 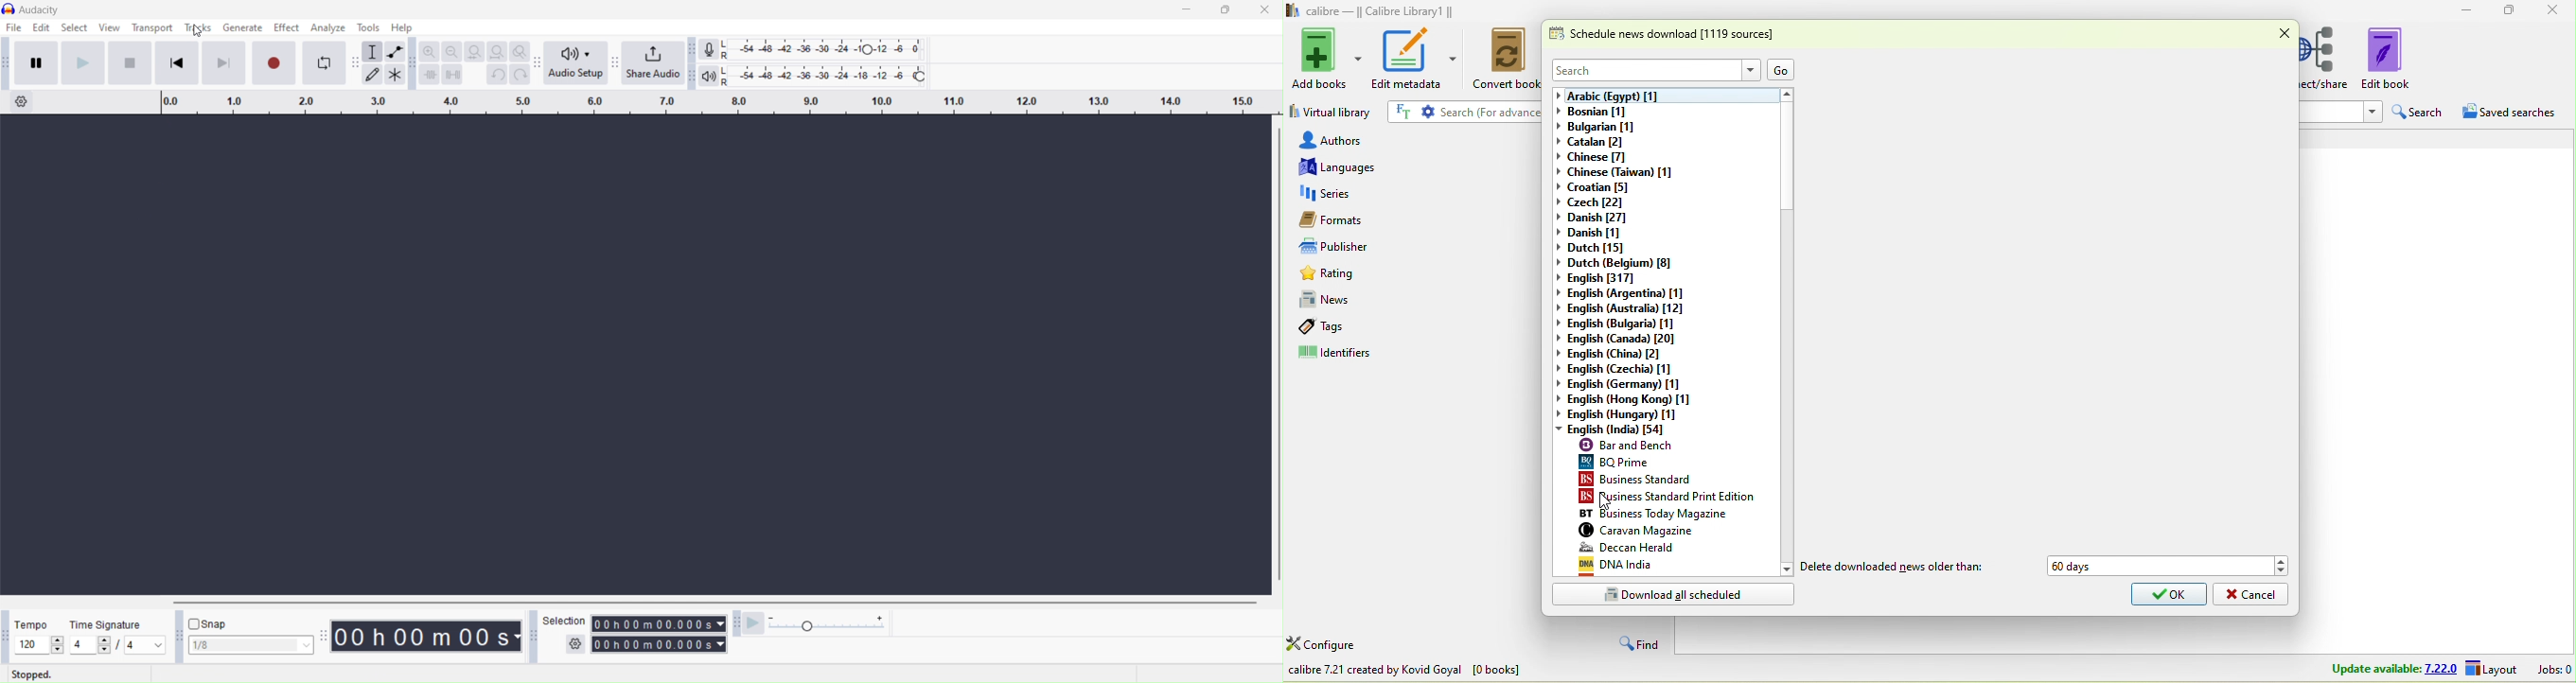 What do you see at coordinates (1627, 355) in the screenshot?
I see `english (china)[2]` at bounding box center [1627, 355].